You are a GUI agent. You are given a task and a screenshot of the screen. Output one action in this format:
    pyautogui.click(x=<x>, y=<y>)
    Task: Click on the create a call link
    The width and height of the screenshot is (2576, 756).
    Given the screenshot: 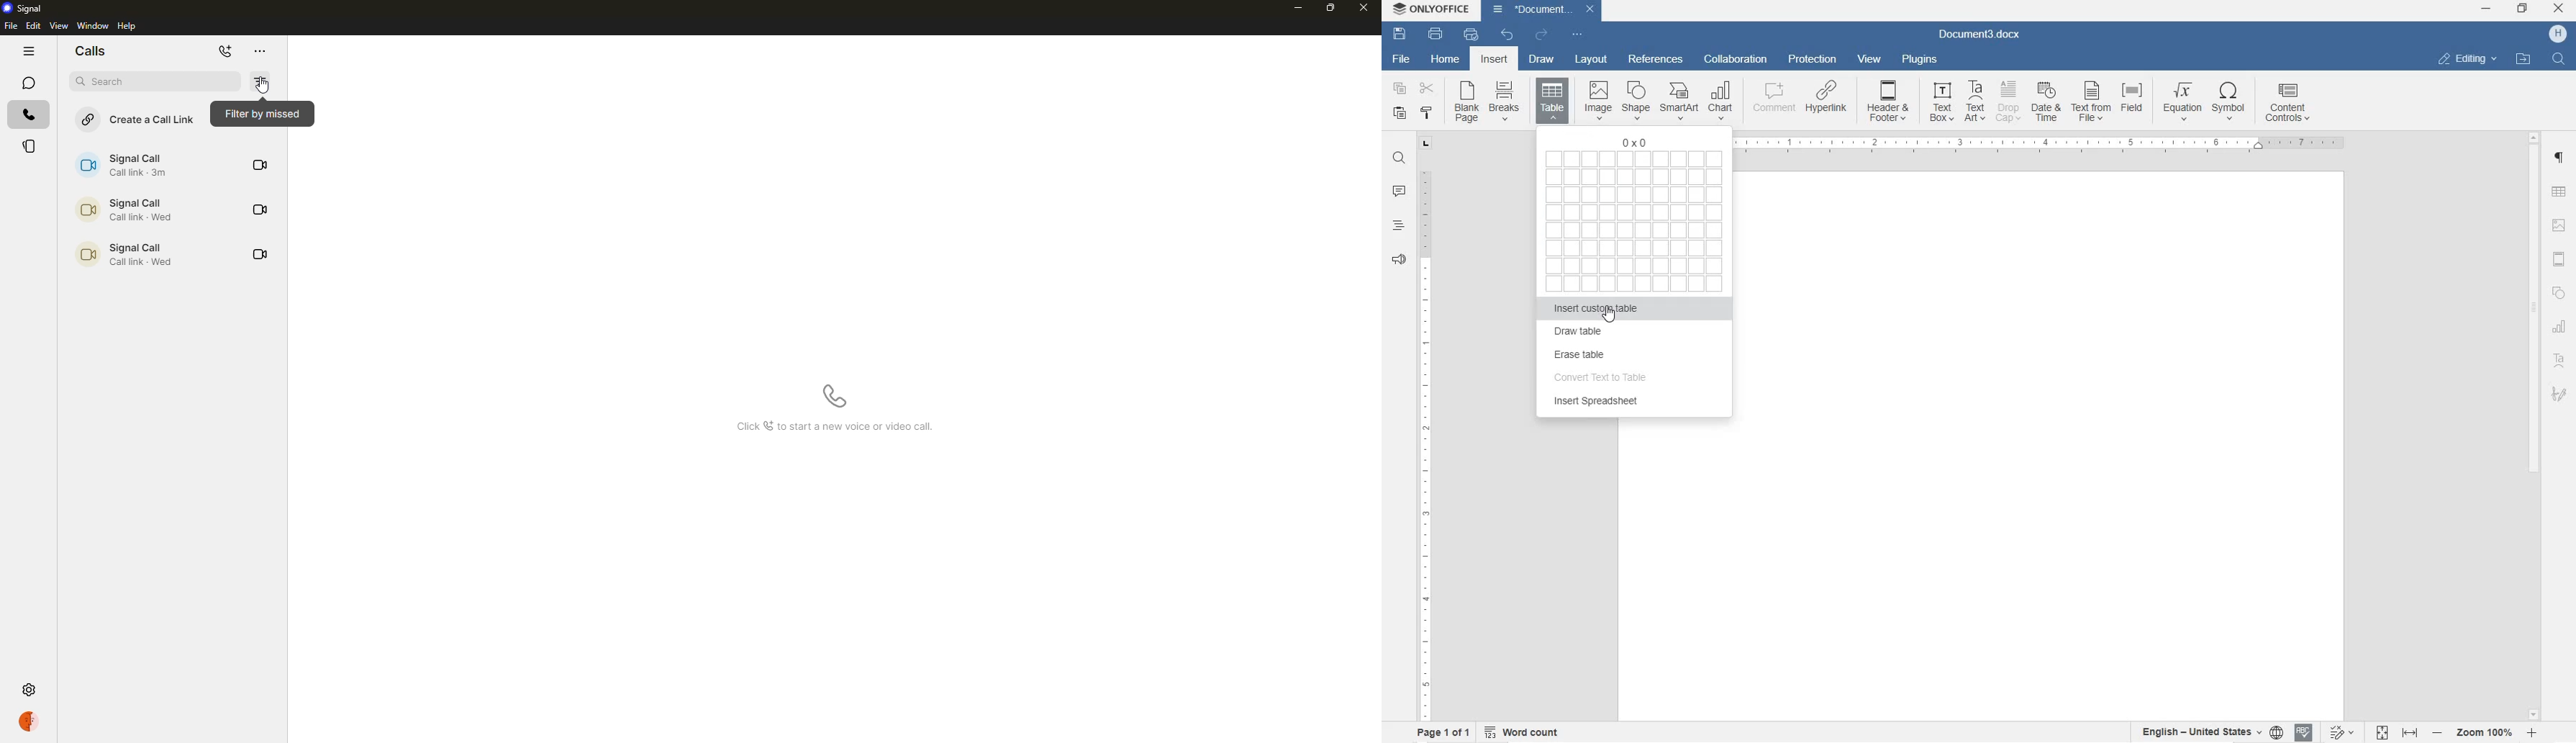 What is the action you would take?
    pyautogui.click(x=140, y=120)
    